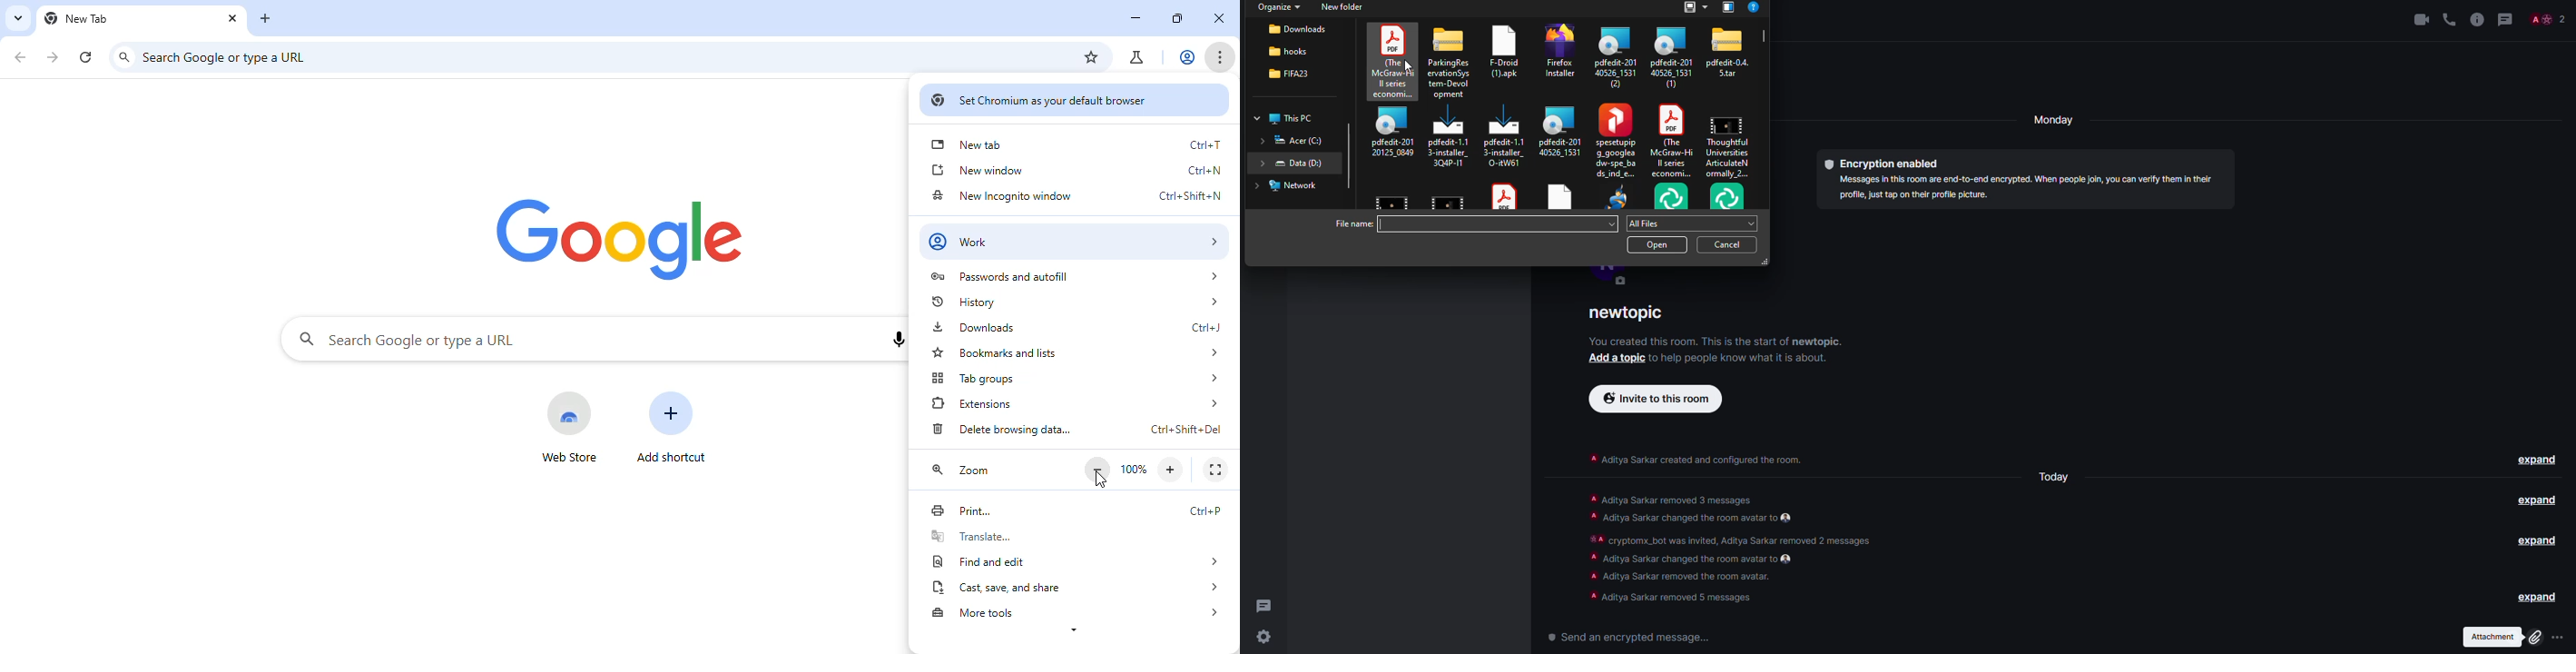  What do you see at coordinates (1294, 164) in the screenshot?
I see `location` at bounding box center [1294, 164].